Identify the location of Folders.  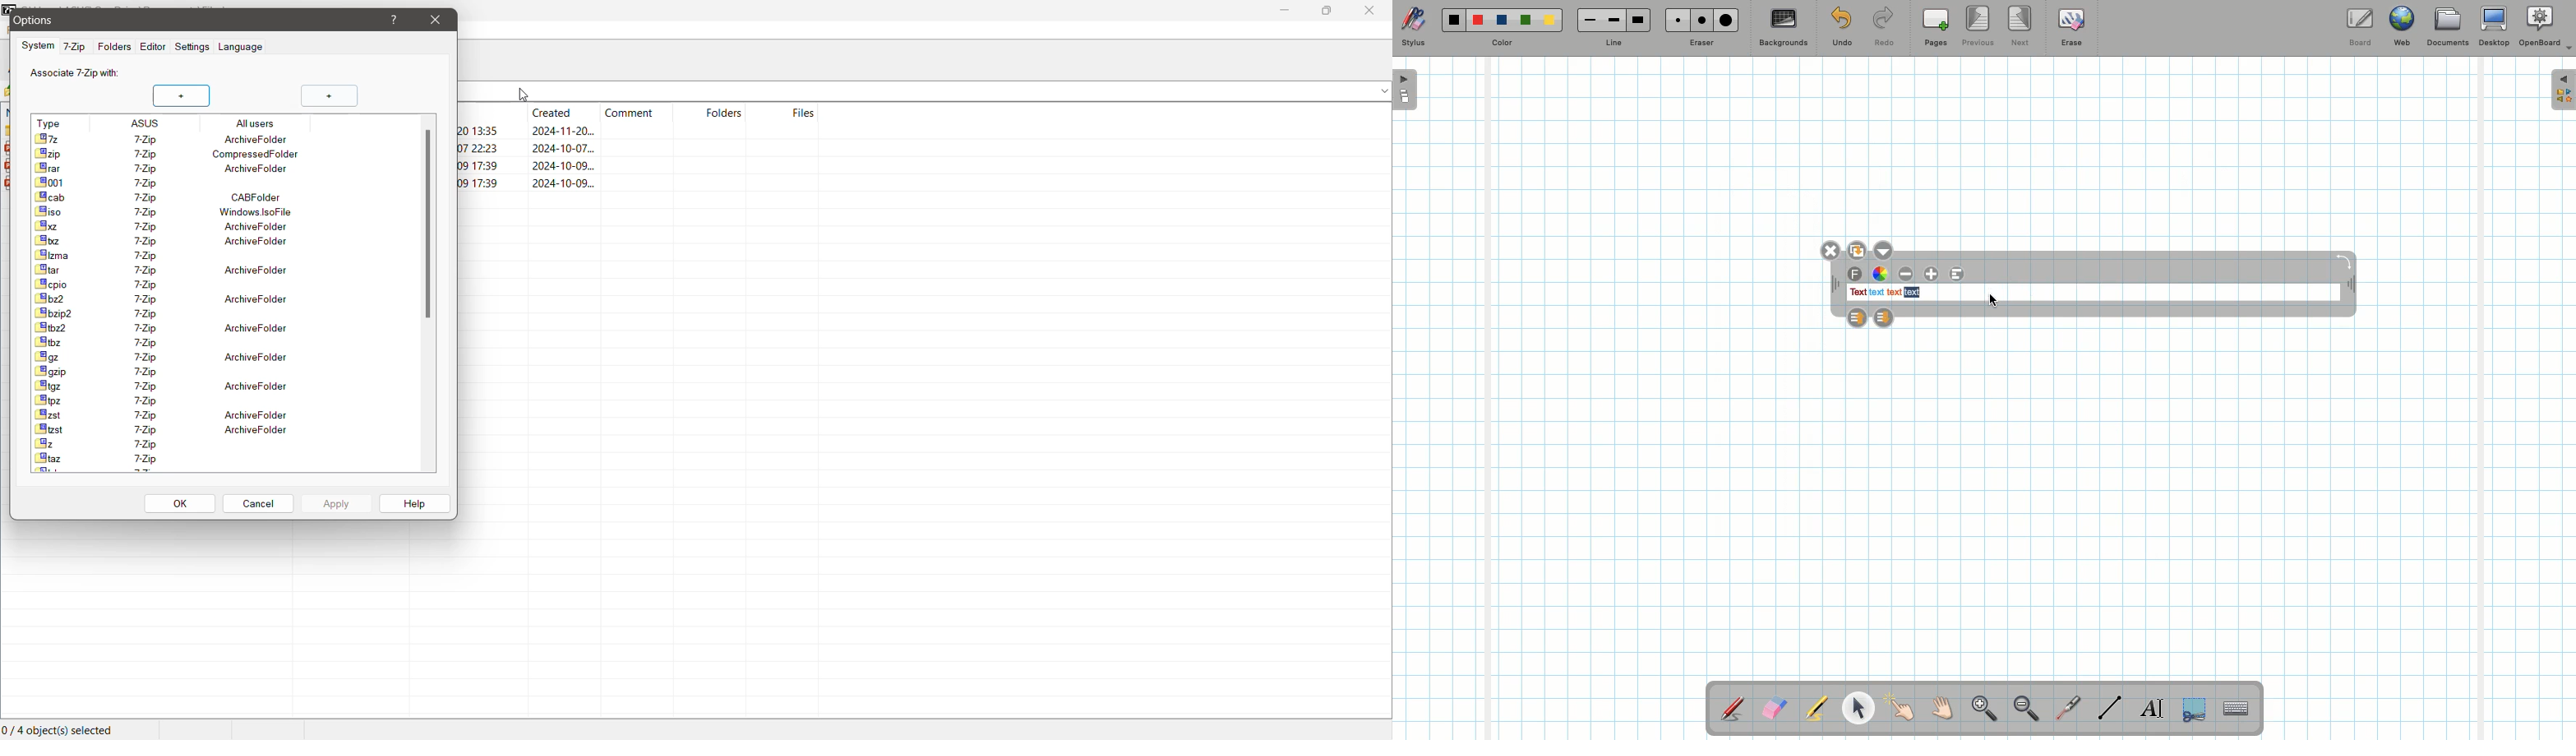
(115, 47).